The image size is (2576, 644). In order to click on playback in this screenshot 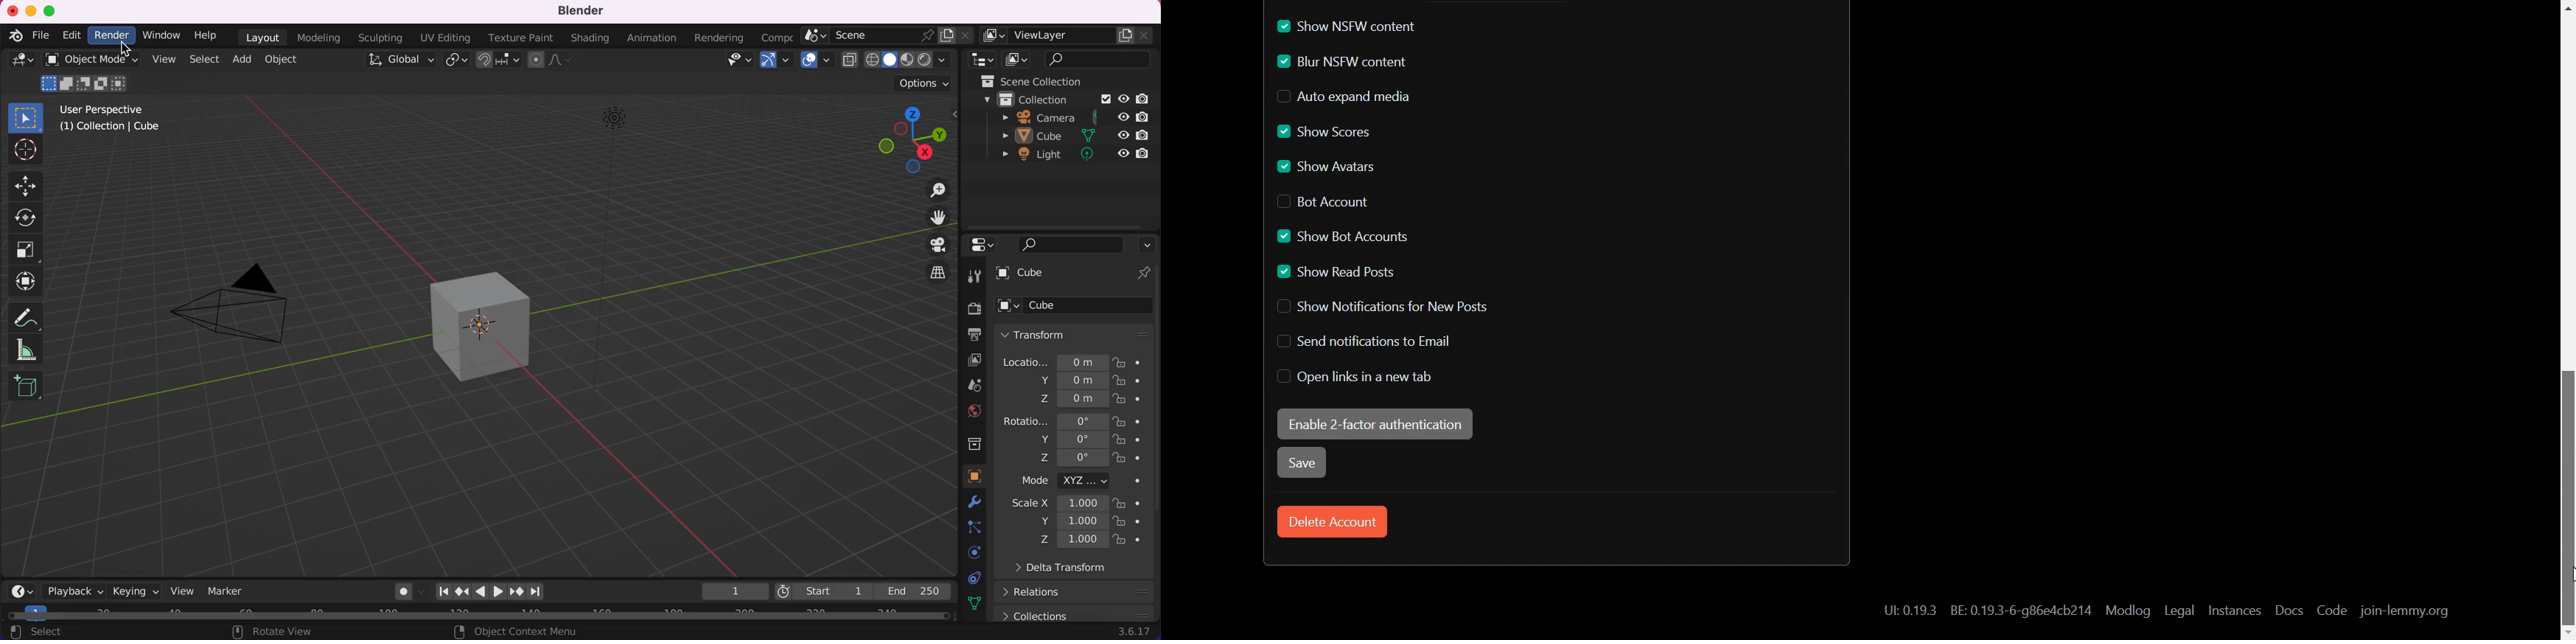, I will do `click(68, 591)`.